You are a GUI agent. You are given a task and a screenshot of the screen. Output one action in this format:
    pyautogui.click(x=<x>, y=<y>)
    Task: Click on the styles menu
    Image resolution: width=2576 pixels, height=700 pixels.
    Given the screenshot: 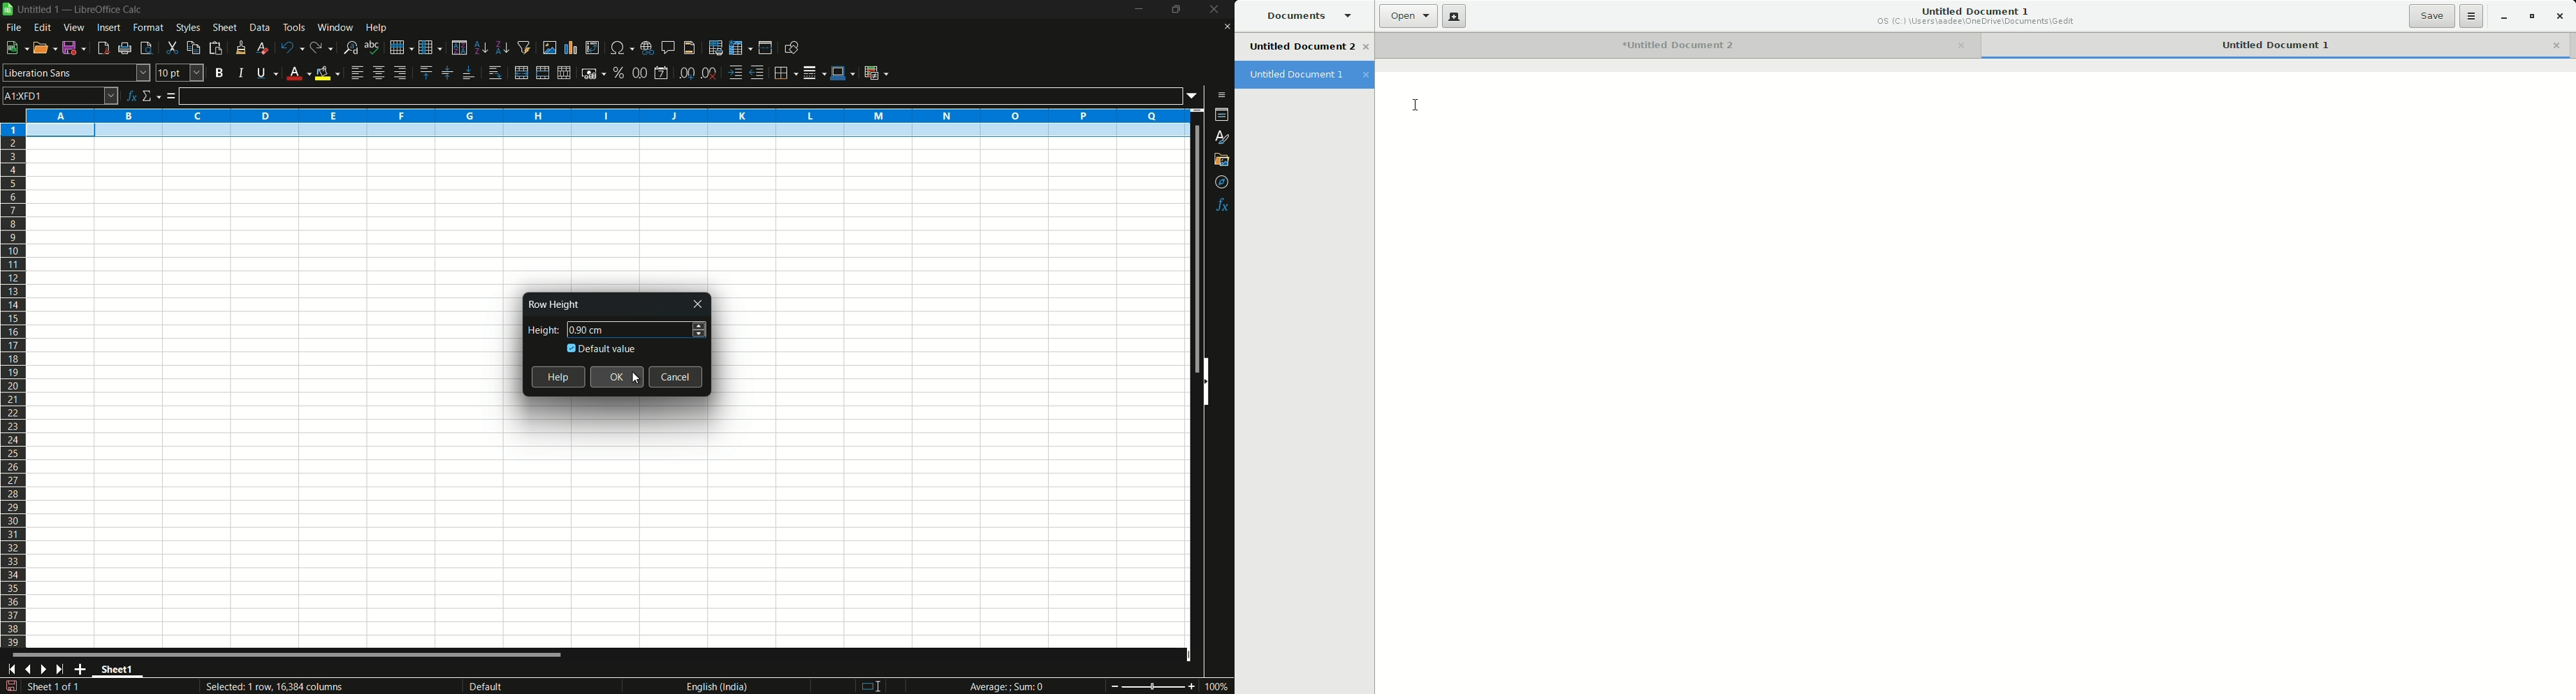 What is the action you would take?
    pyautogui.click(x=188, y=28)
    